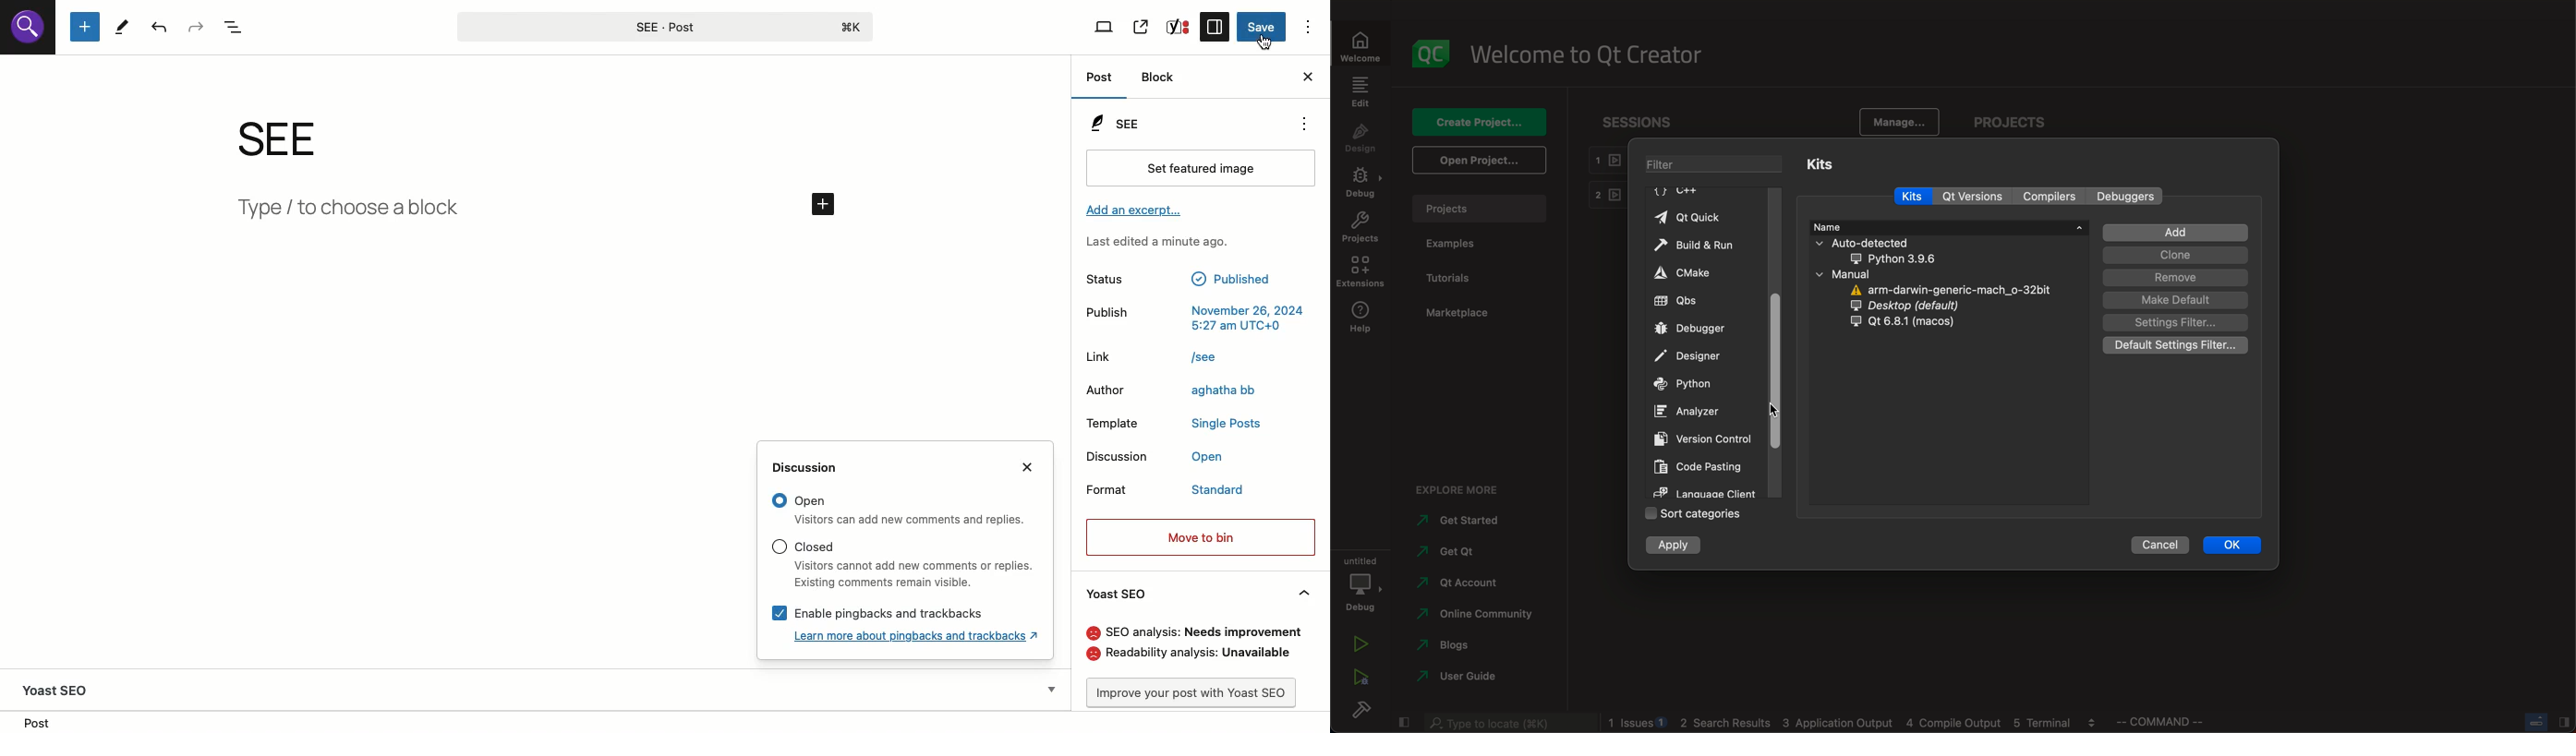 The image size is (2576, 756). What do you see at coordinates (1717, 164) in the screenshot?
I see `filter` at bounding box center [1717, 164].